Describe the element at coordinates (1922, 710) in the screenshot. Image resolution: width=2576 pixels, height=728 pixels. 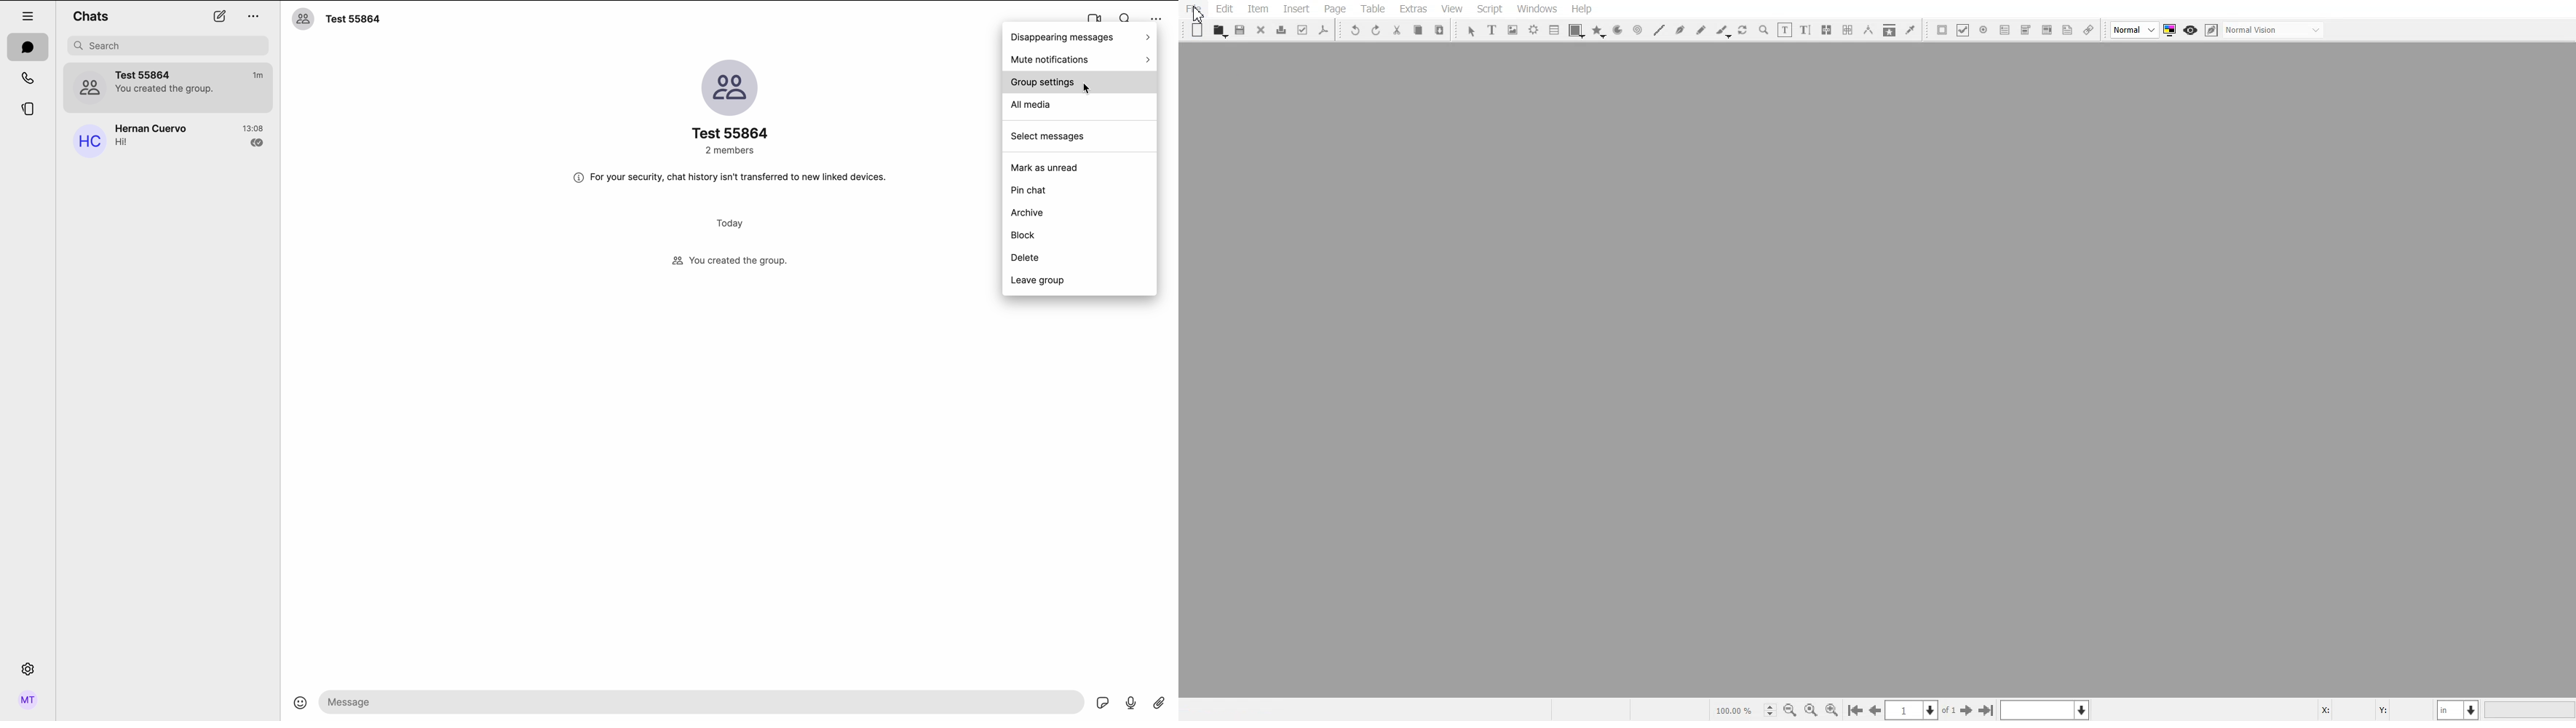
I see `Select the current page` at that location.